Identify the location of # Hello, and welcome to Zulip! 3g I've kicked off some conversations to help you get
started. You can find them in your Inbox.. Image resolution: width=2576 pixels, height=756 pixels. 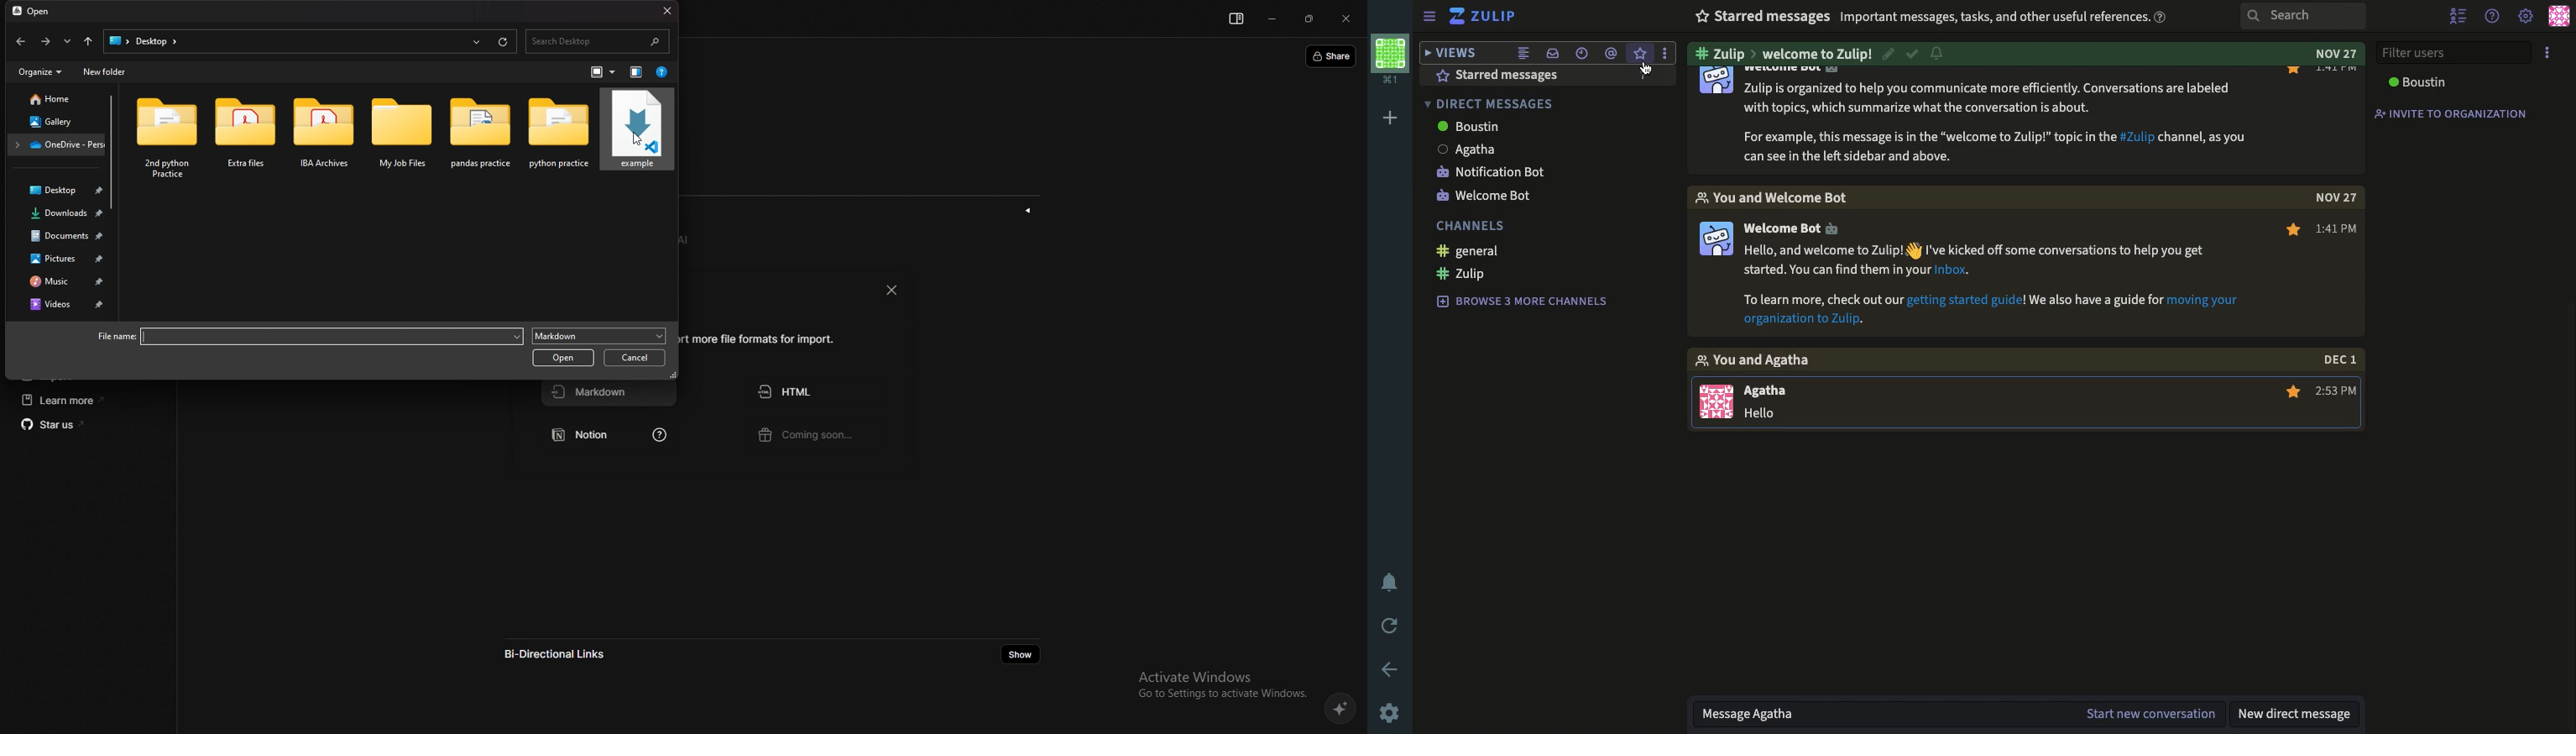
(1978, 261).